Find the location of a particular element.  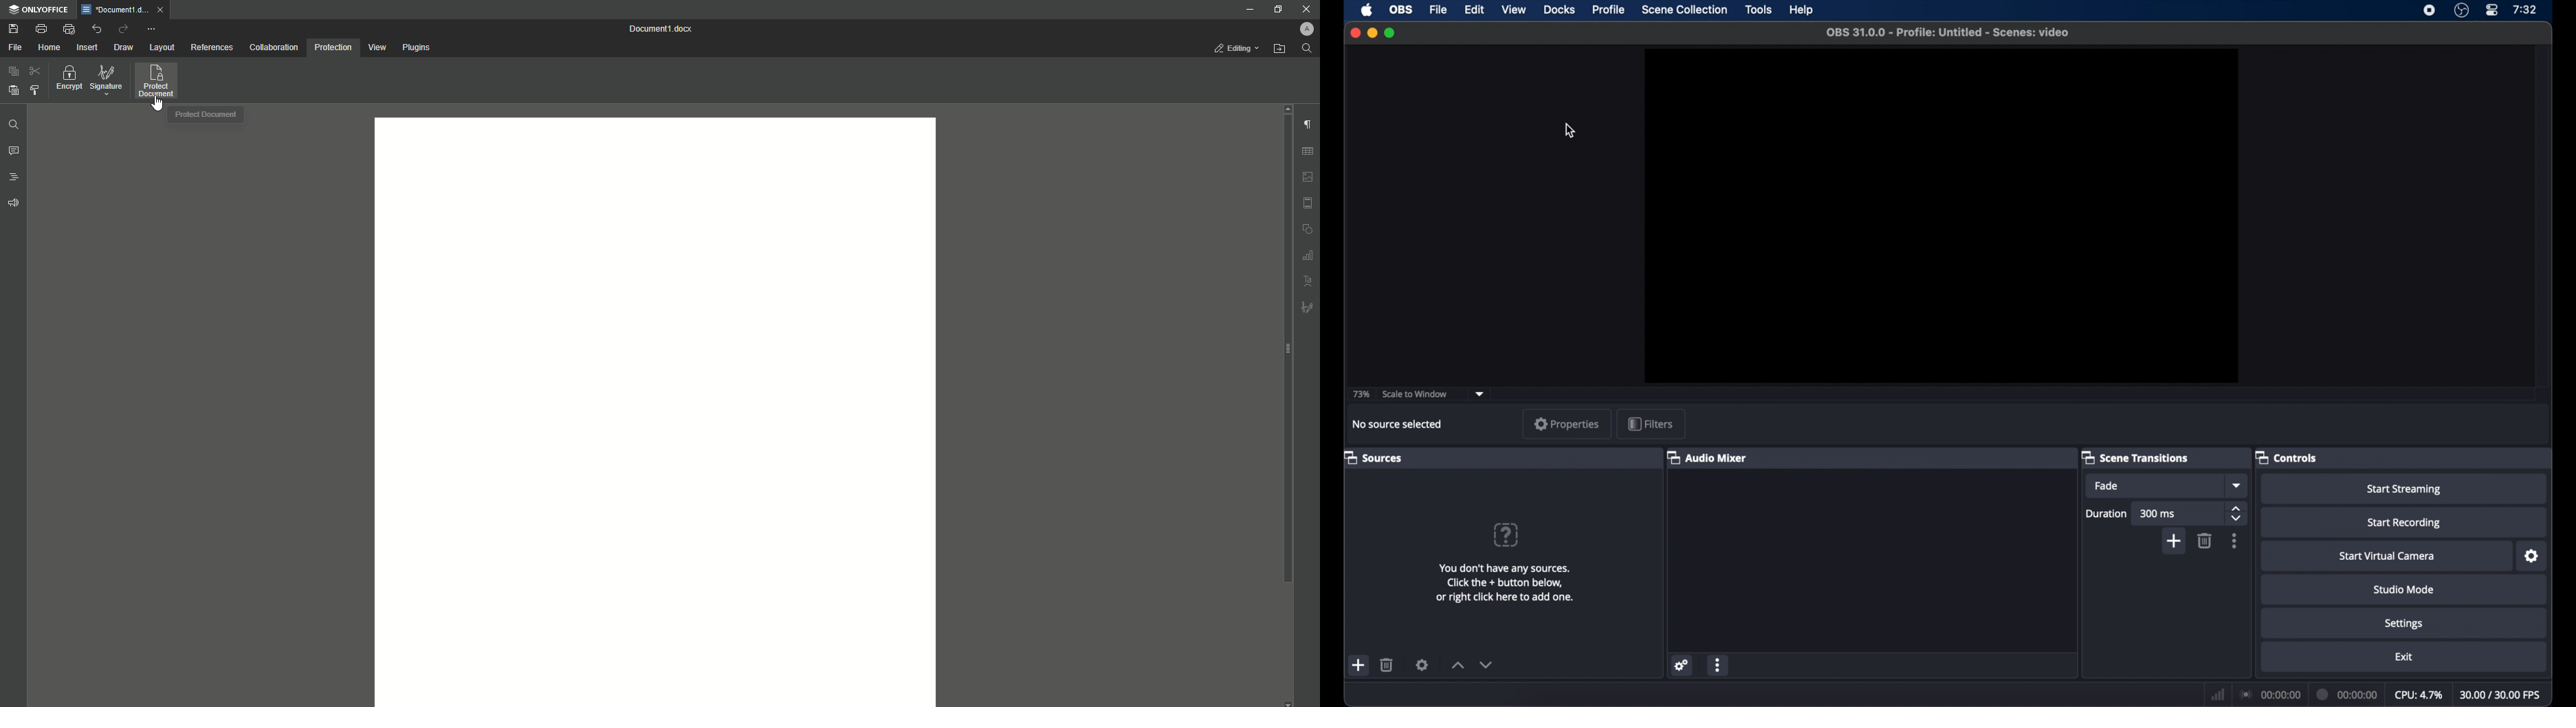

delete is located at coordinates (1387, 664).